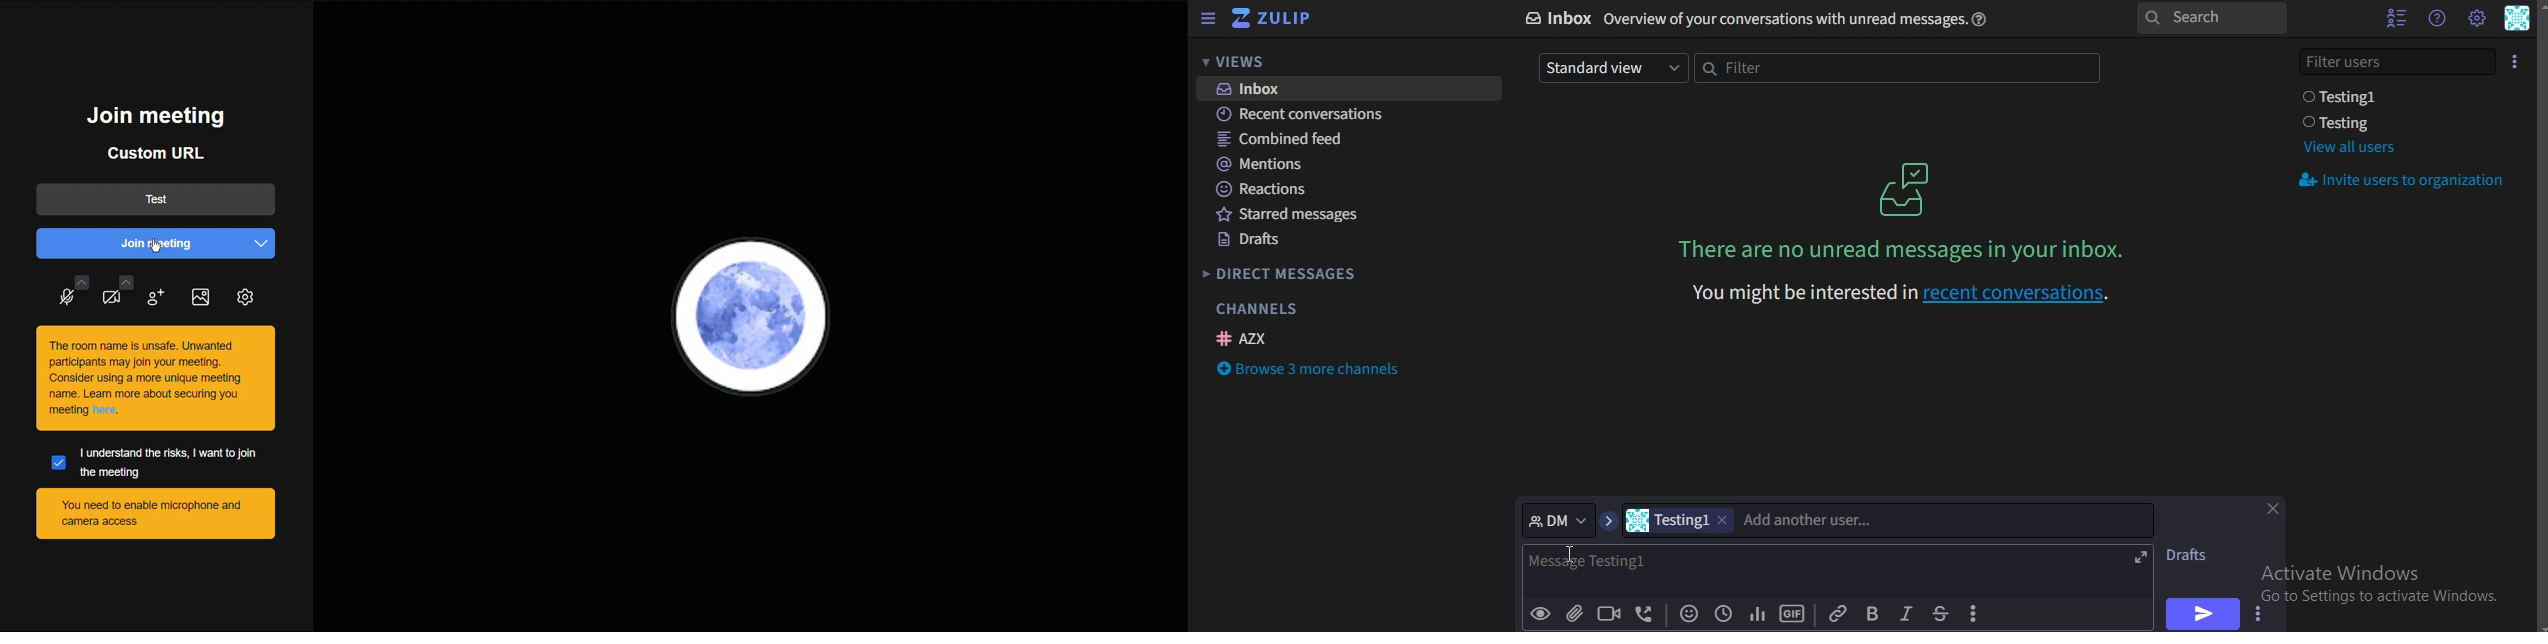  What do you see at coordinates (161, 292) in the screenshot?
I see `Add participant` at bounding box center [161, 292].